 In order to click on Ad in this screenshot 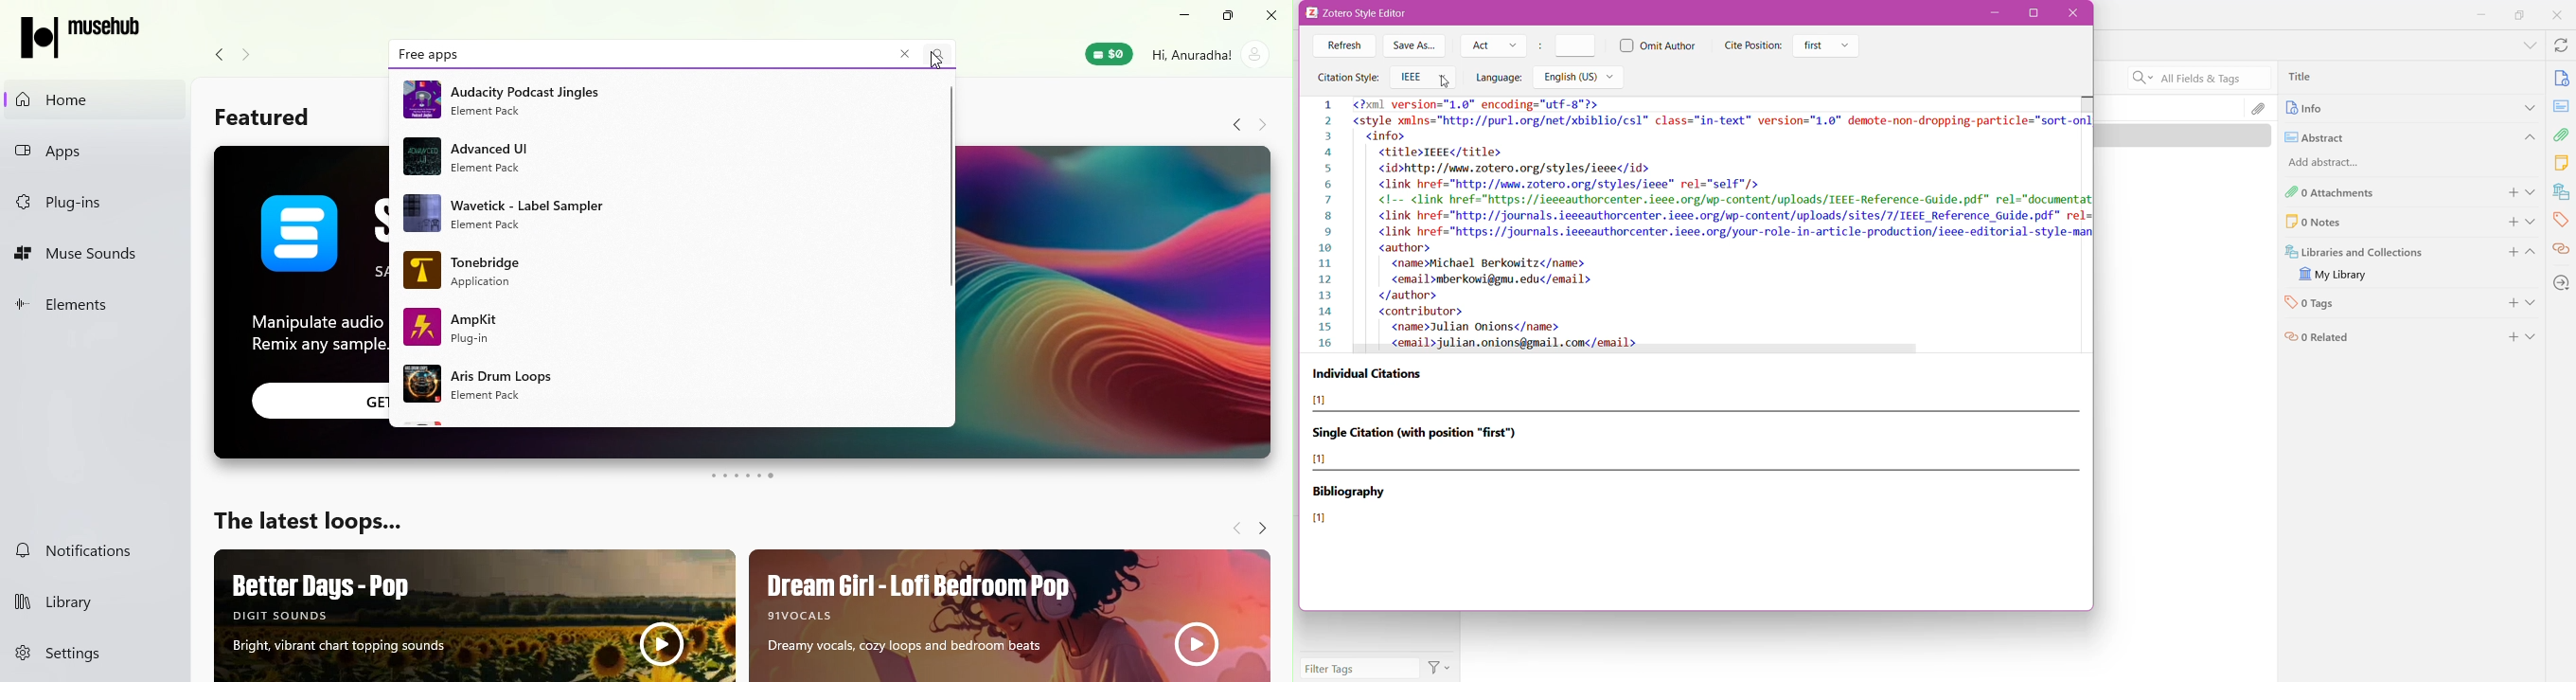, I will do `click(670, 158)`.